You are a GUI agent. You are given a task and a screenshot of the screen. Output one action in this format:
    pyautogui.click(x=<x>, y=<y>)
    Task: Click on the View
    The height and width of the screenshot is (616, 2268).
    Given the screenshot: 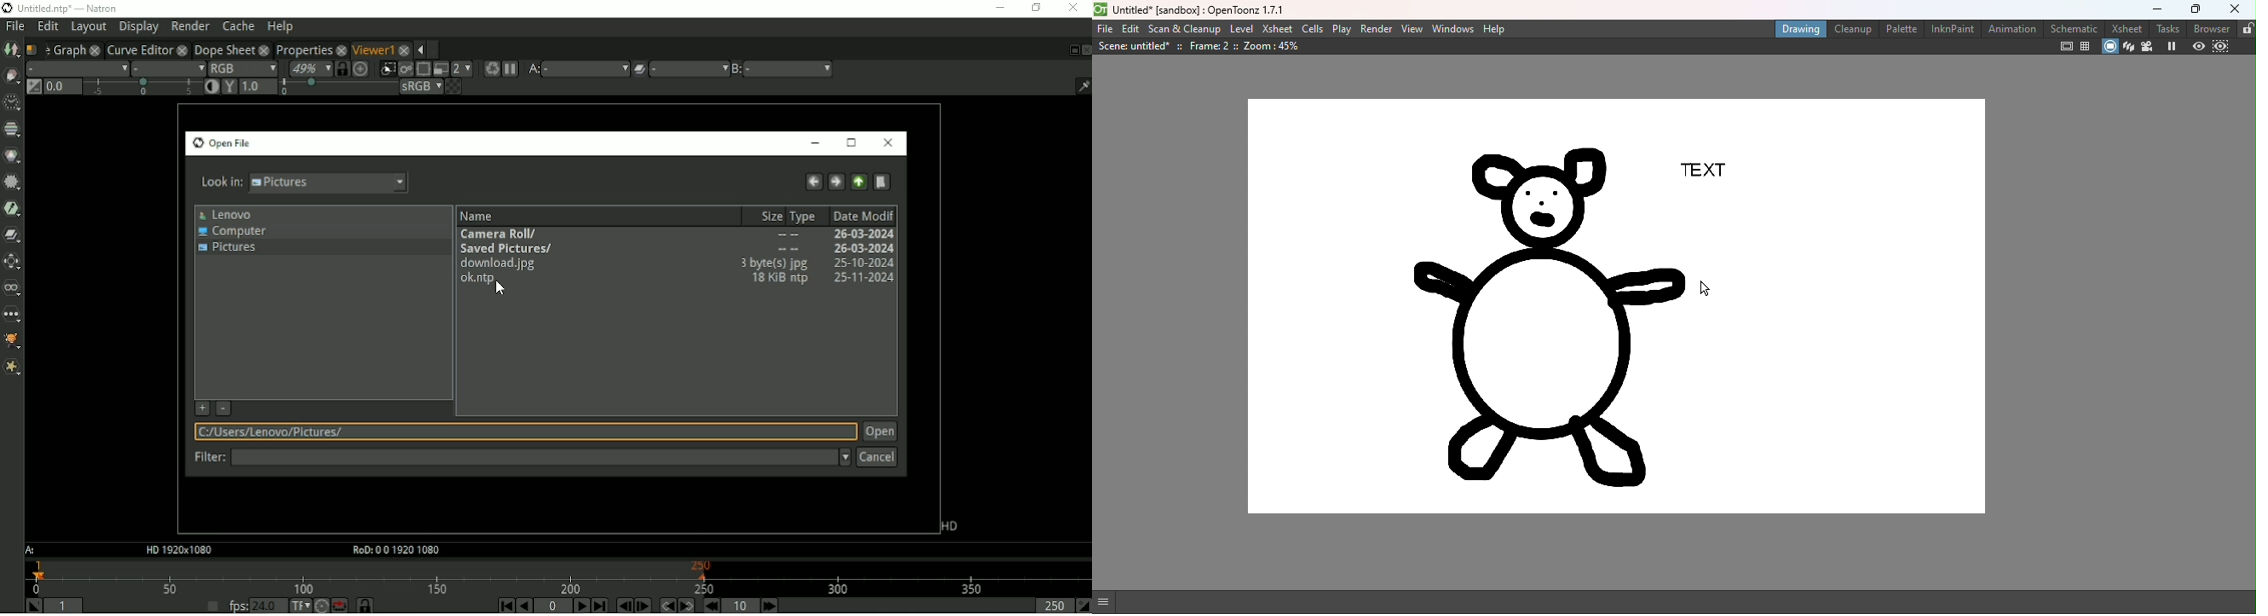 What is the action you would take?
    pyautogui.click(x=1413, y=30)
    